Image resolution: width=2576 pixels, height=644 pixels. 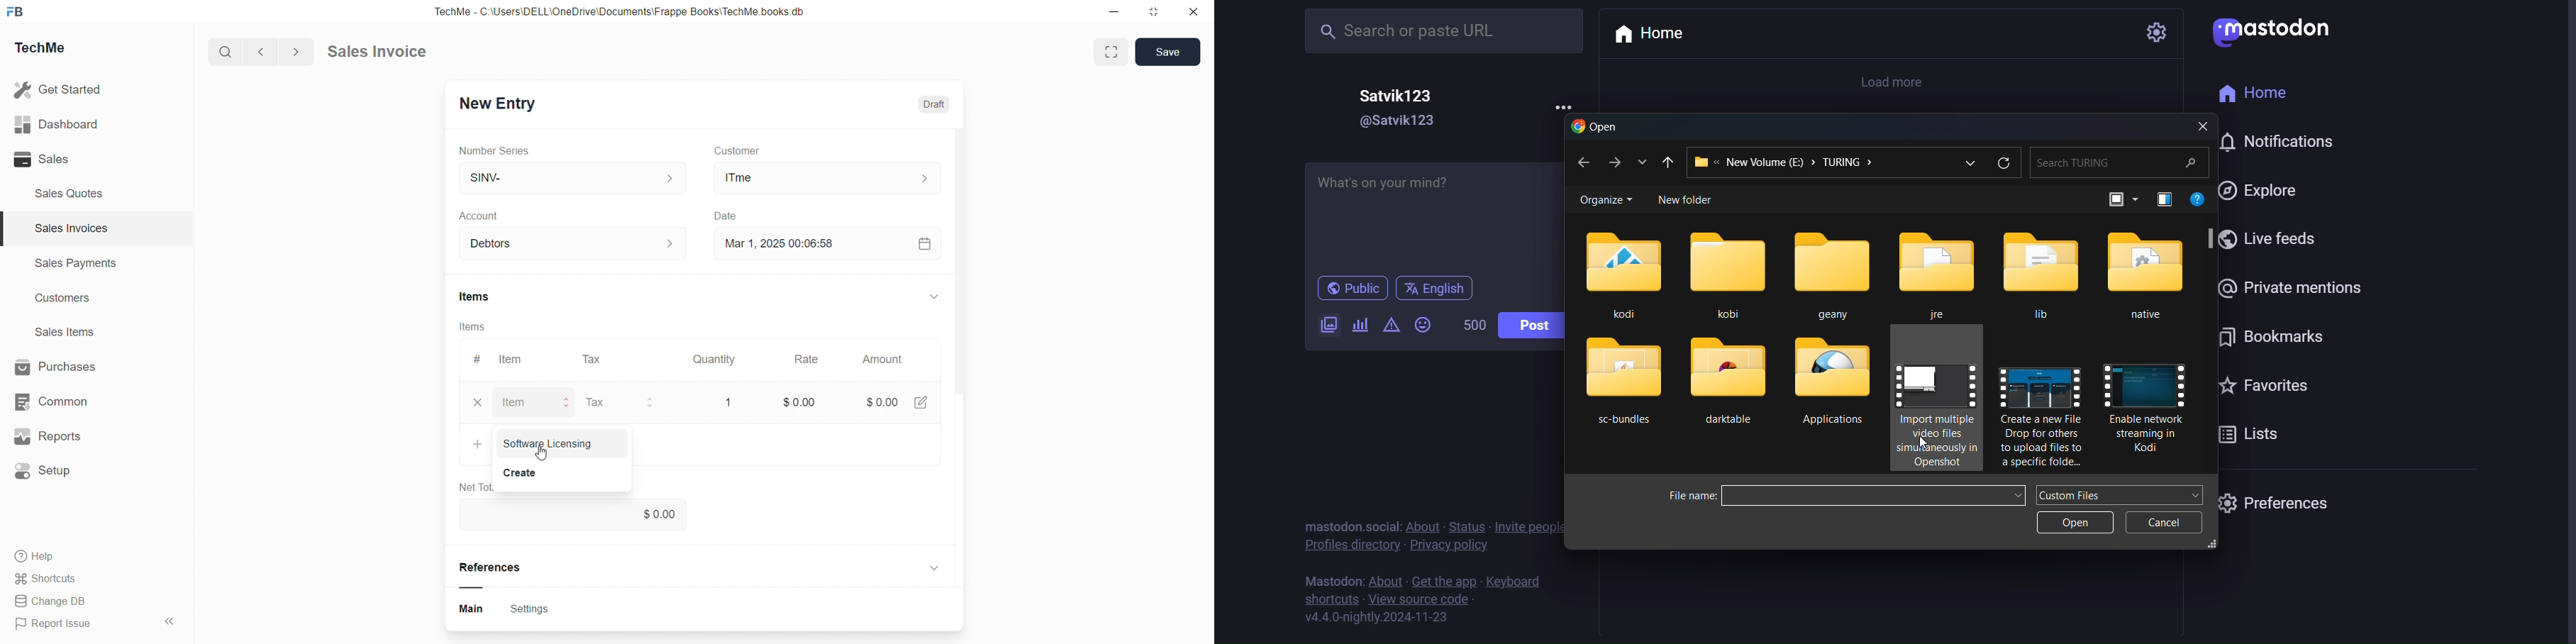 I want to click on favorites, so click(x=2260, y=385).